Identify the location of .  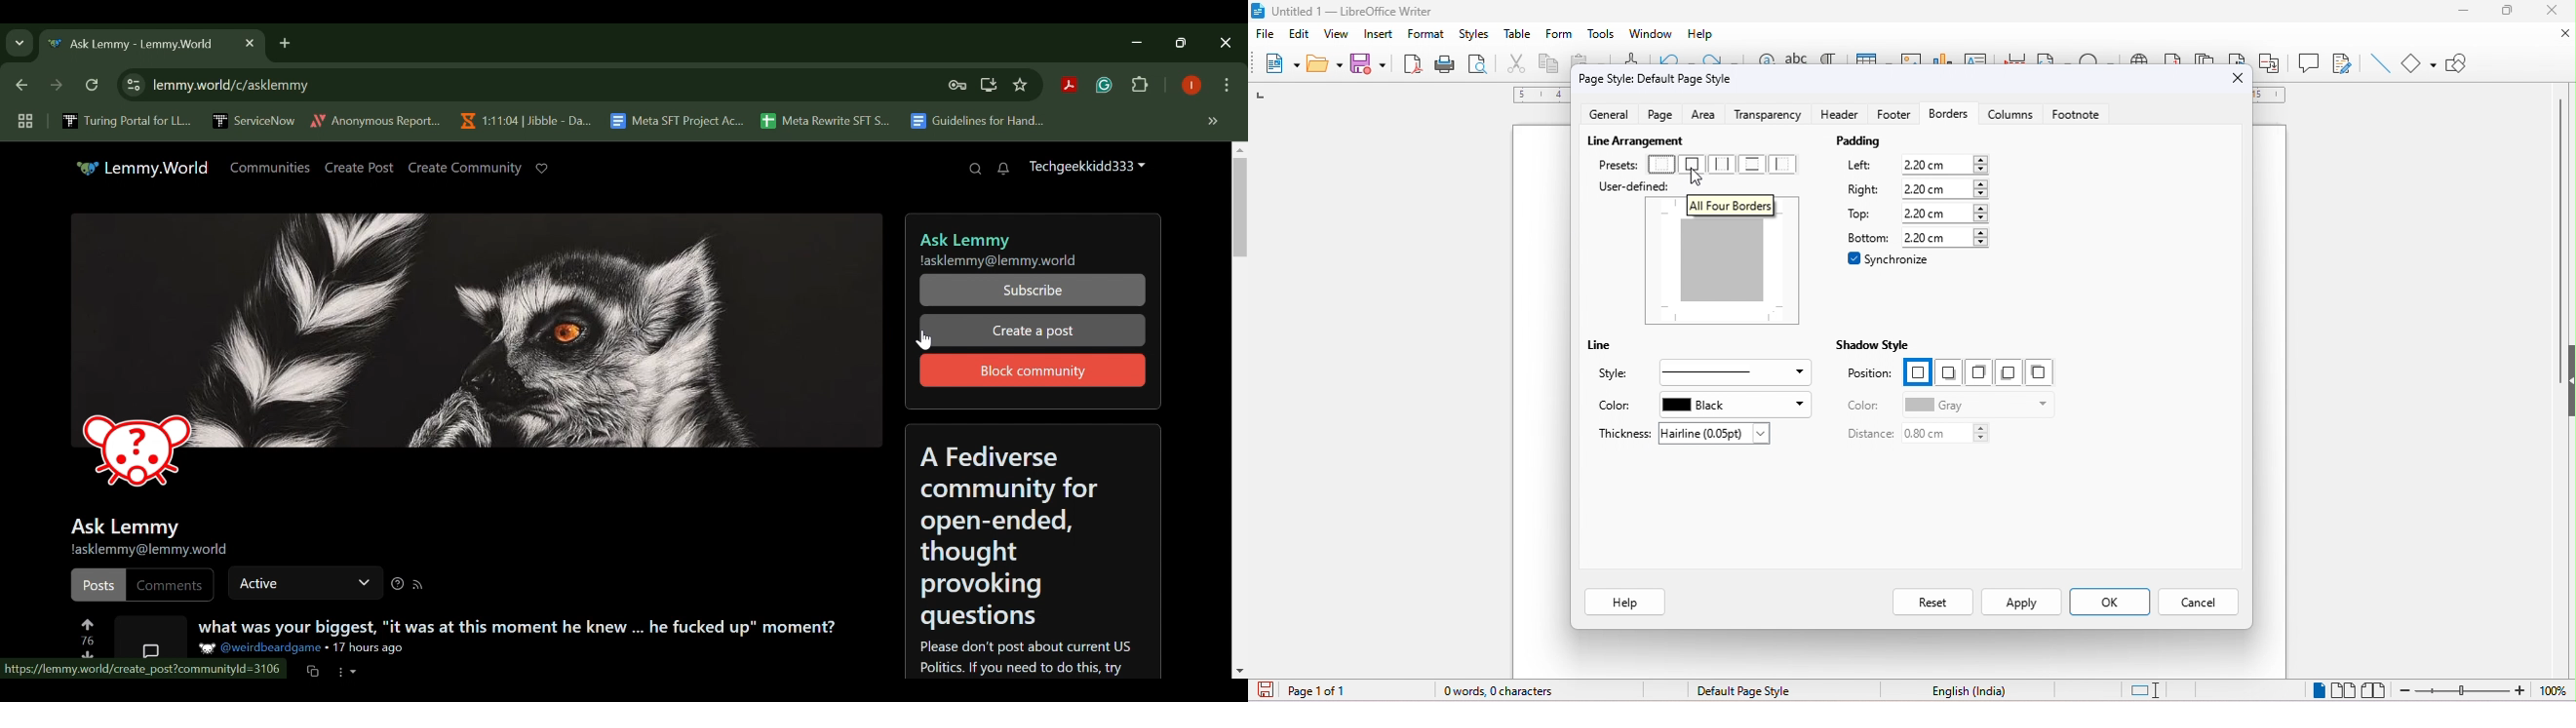
(1333, 33).